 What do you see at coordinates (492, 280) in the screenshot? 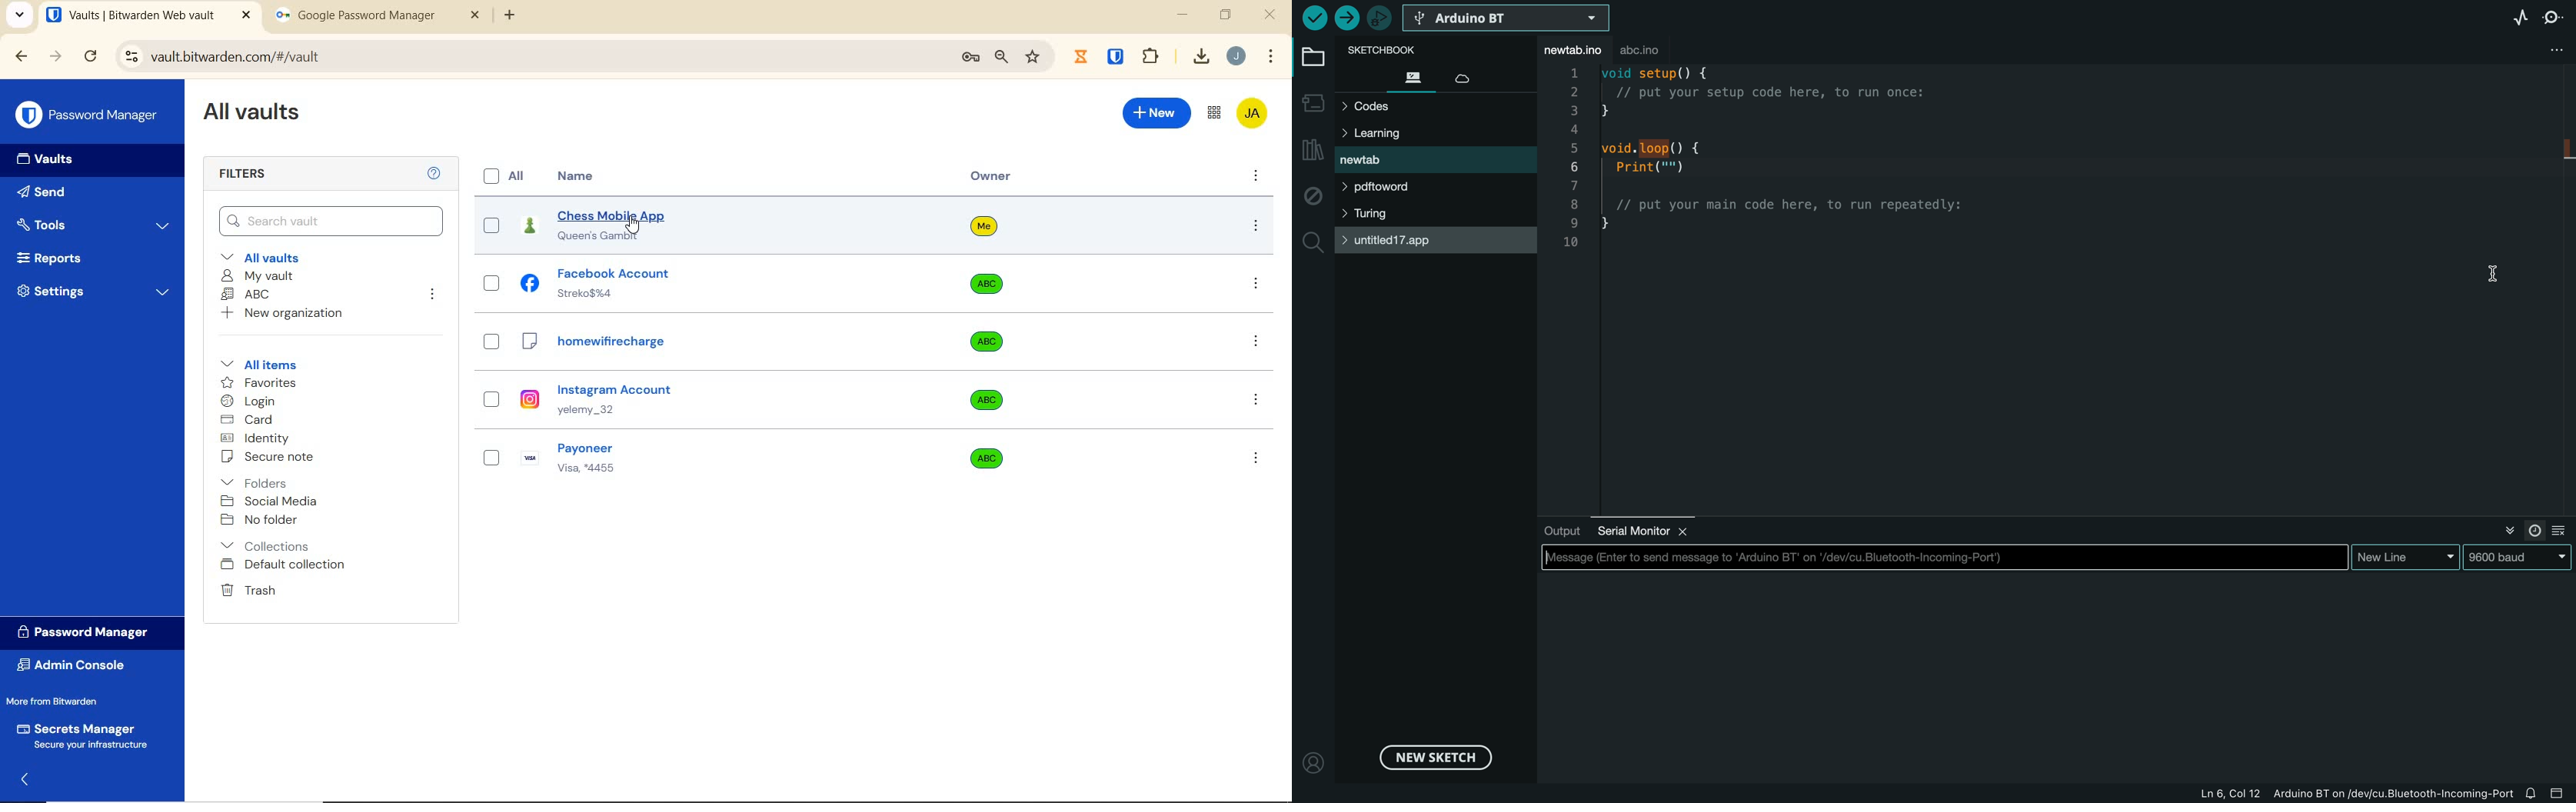
I see `check box` at bounding box center [492, 280].